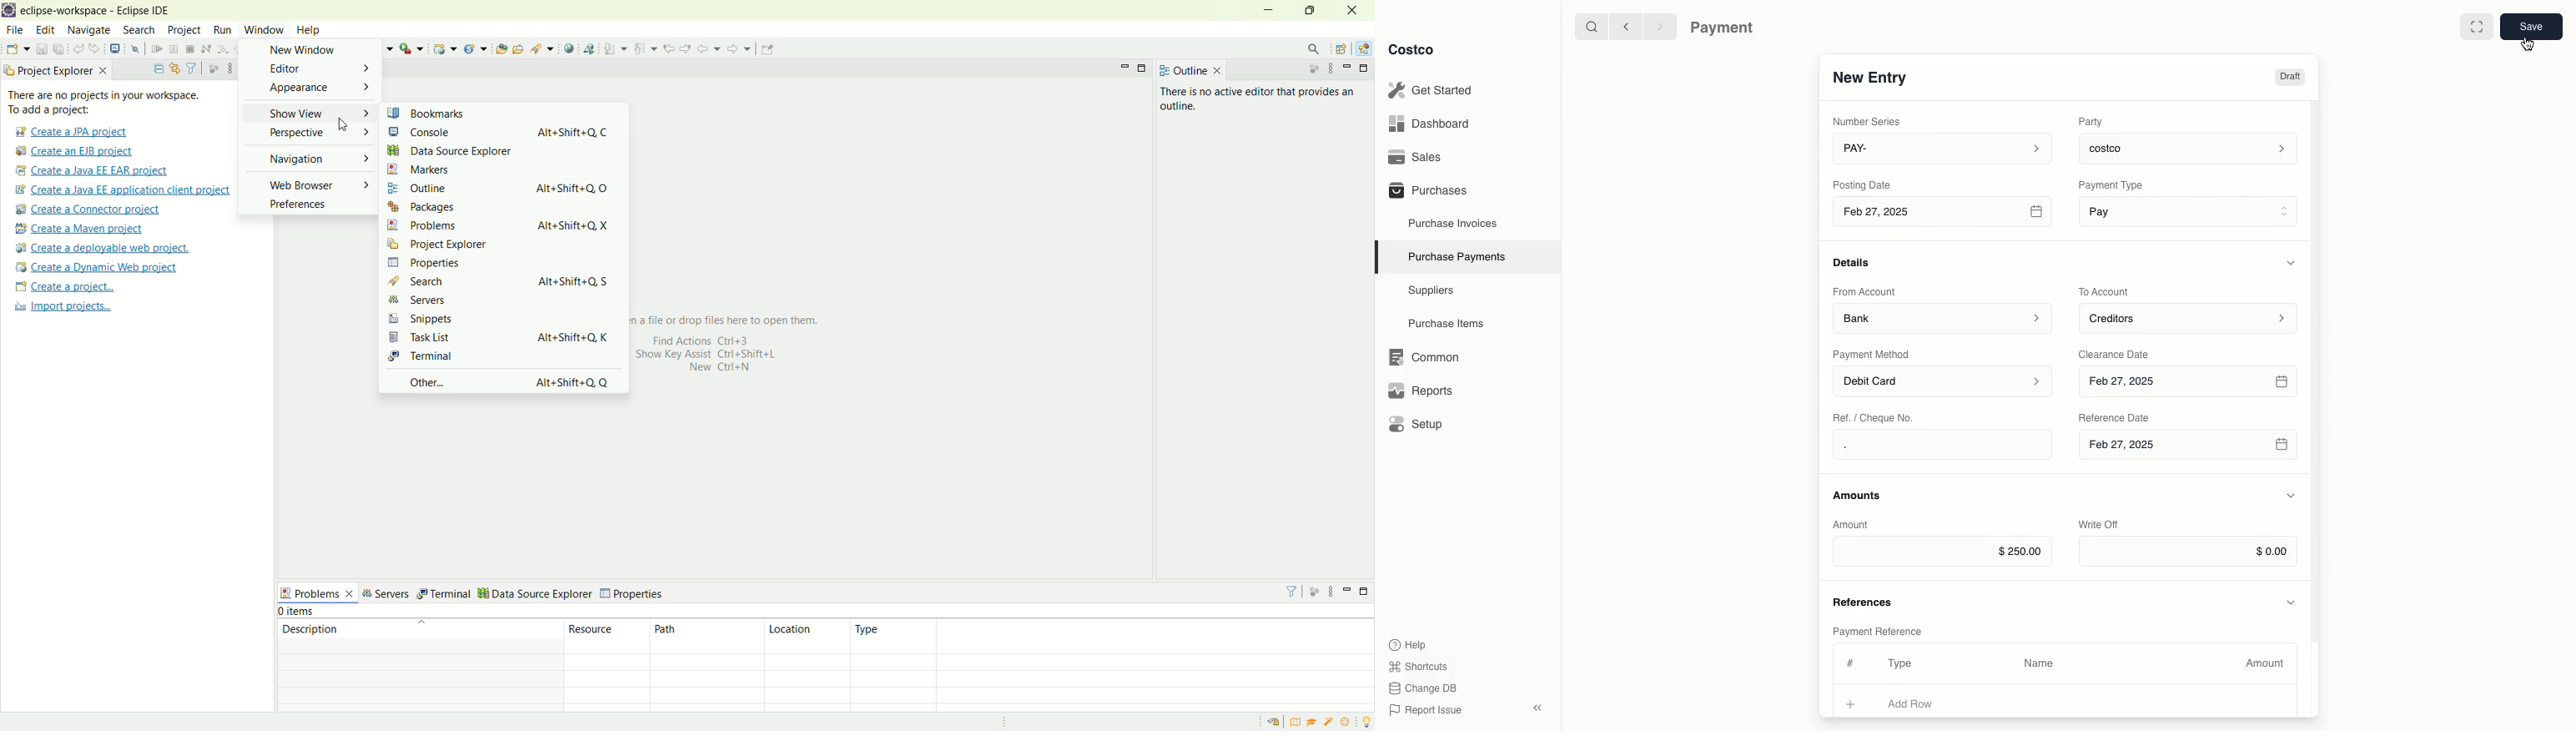  I want to click on minimize, so click(1349, 69).